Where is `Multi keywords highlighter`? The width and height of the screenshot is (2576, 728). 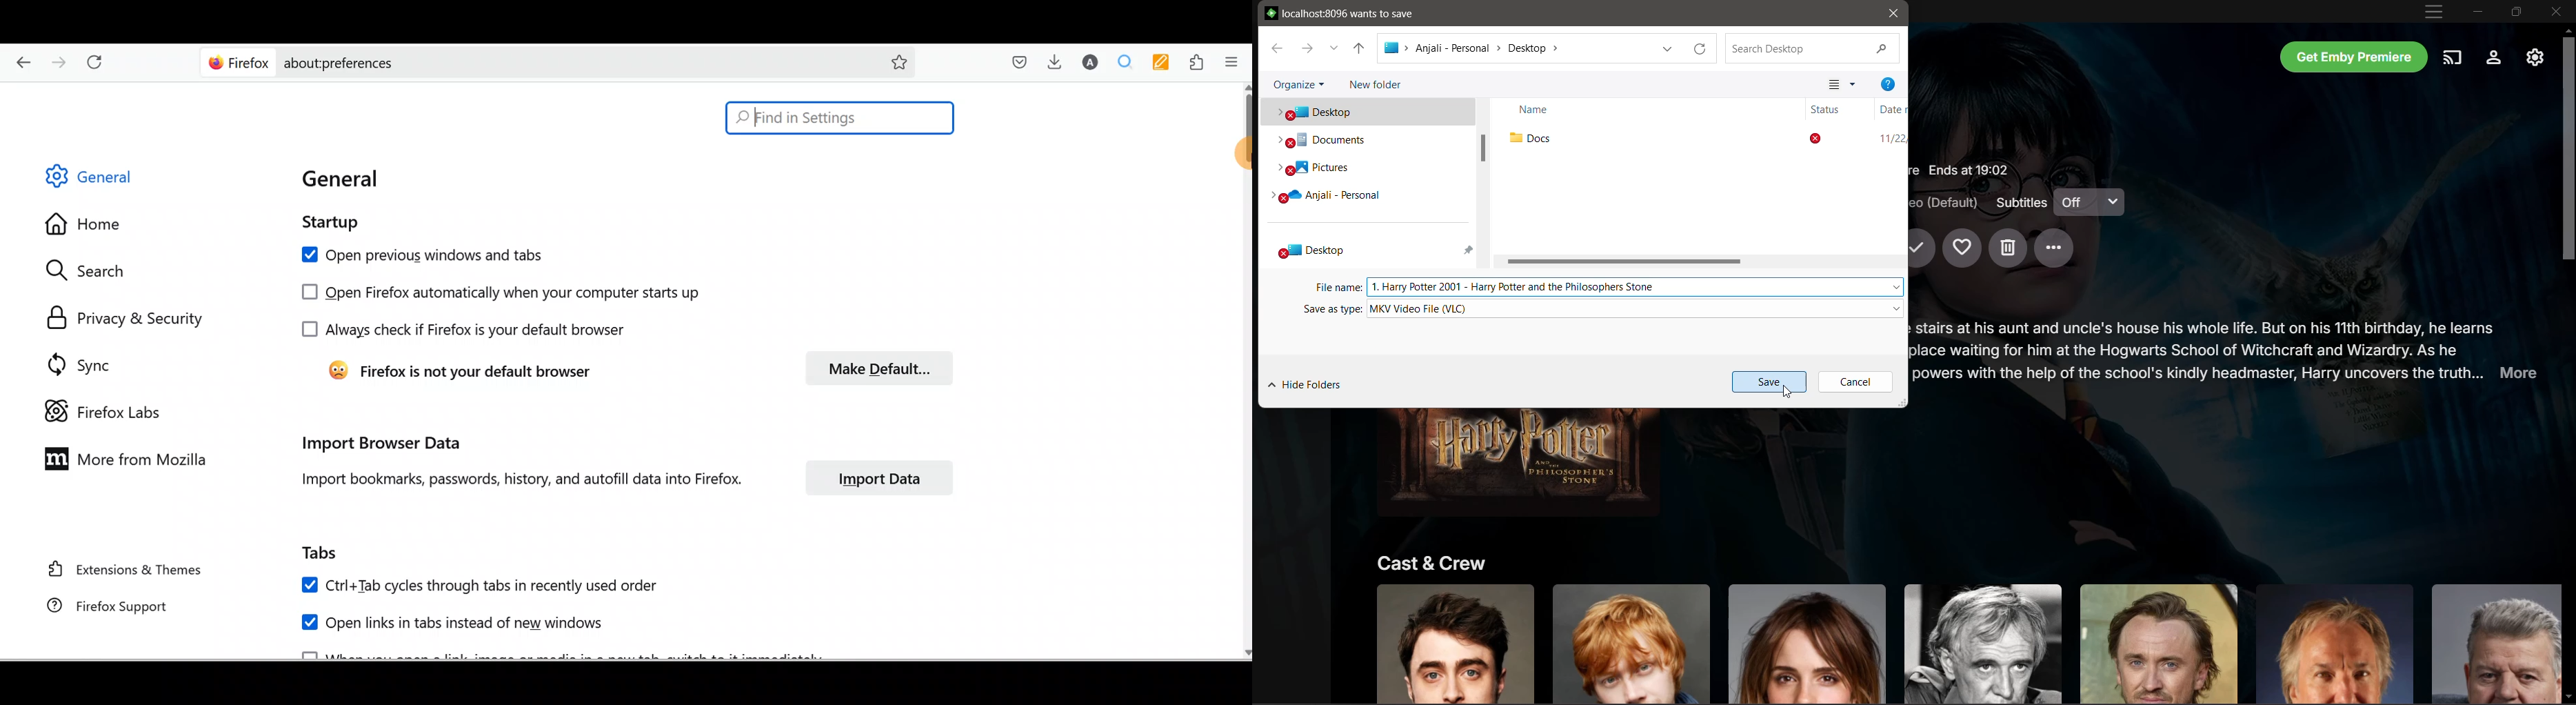 Multi keywords highlighter is located at coordinates (1165, 63).